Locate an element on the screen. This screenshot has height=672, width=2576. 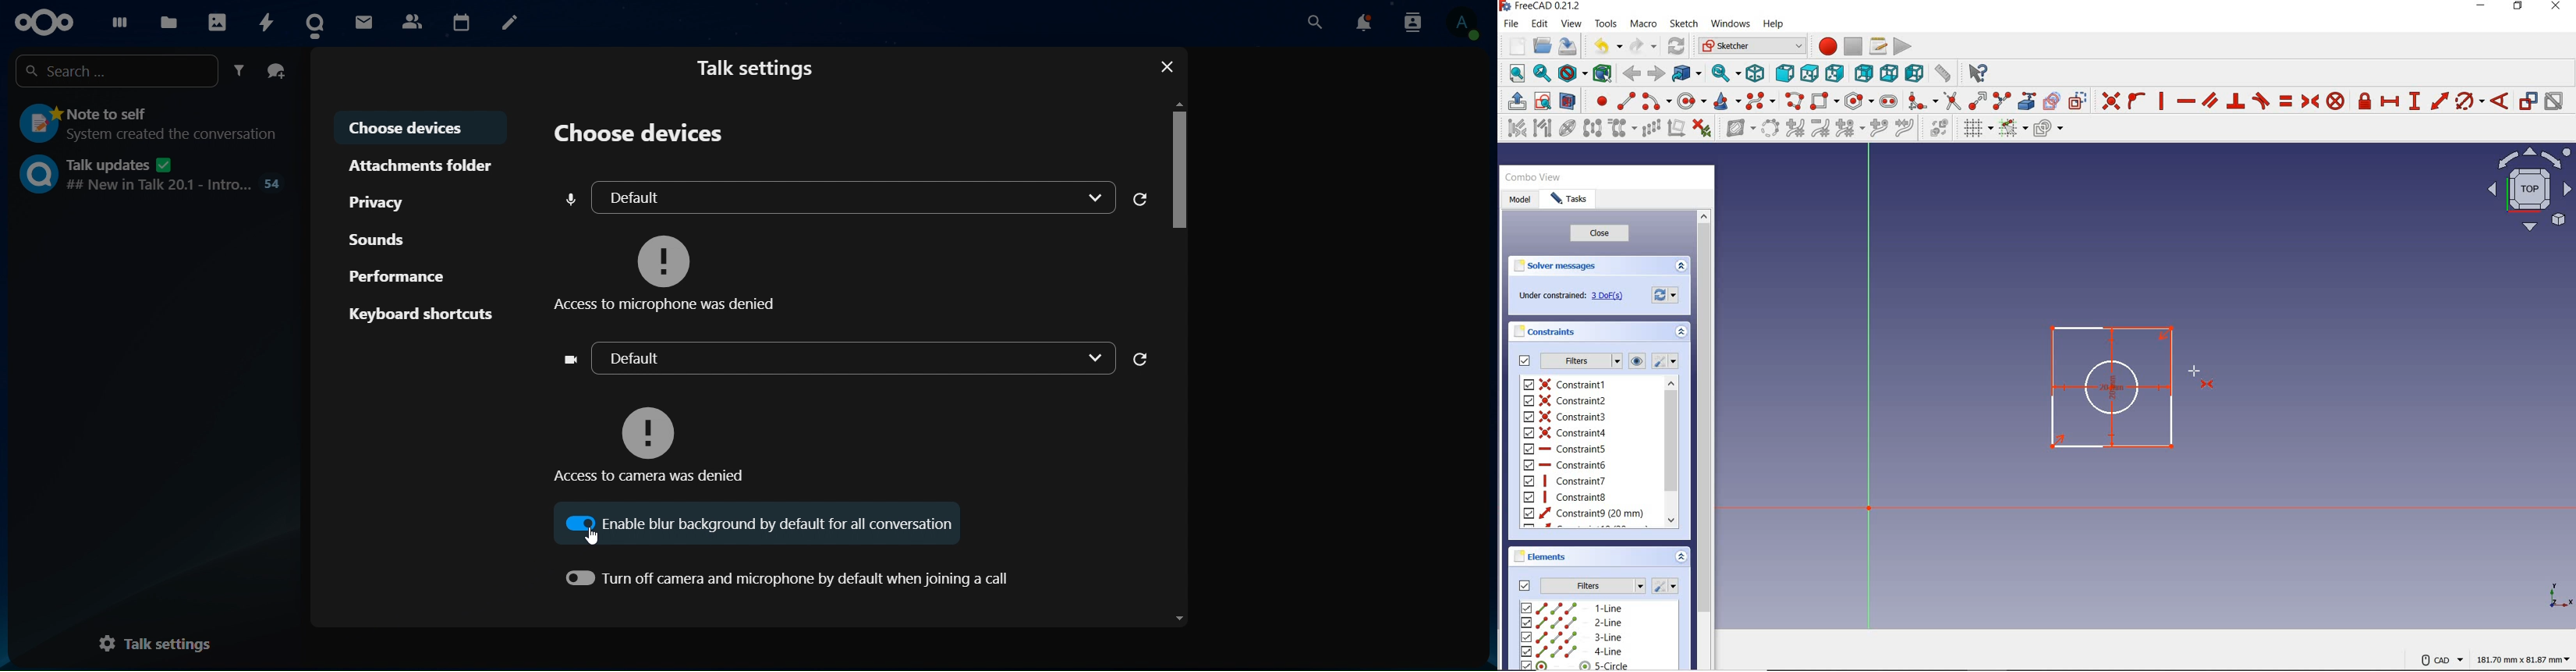
remove axes alignment is located at coordinates (1677, 127).